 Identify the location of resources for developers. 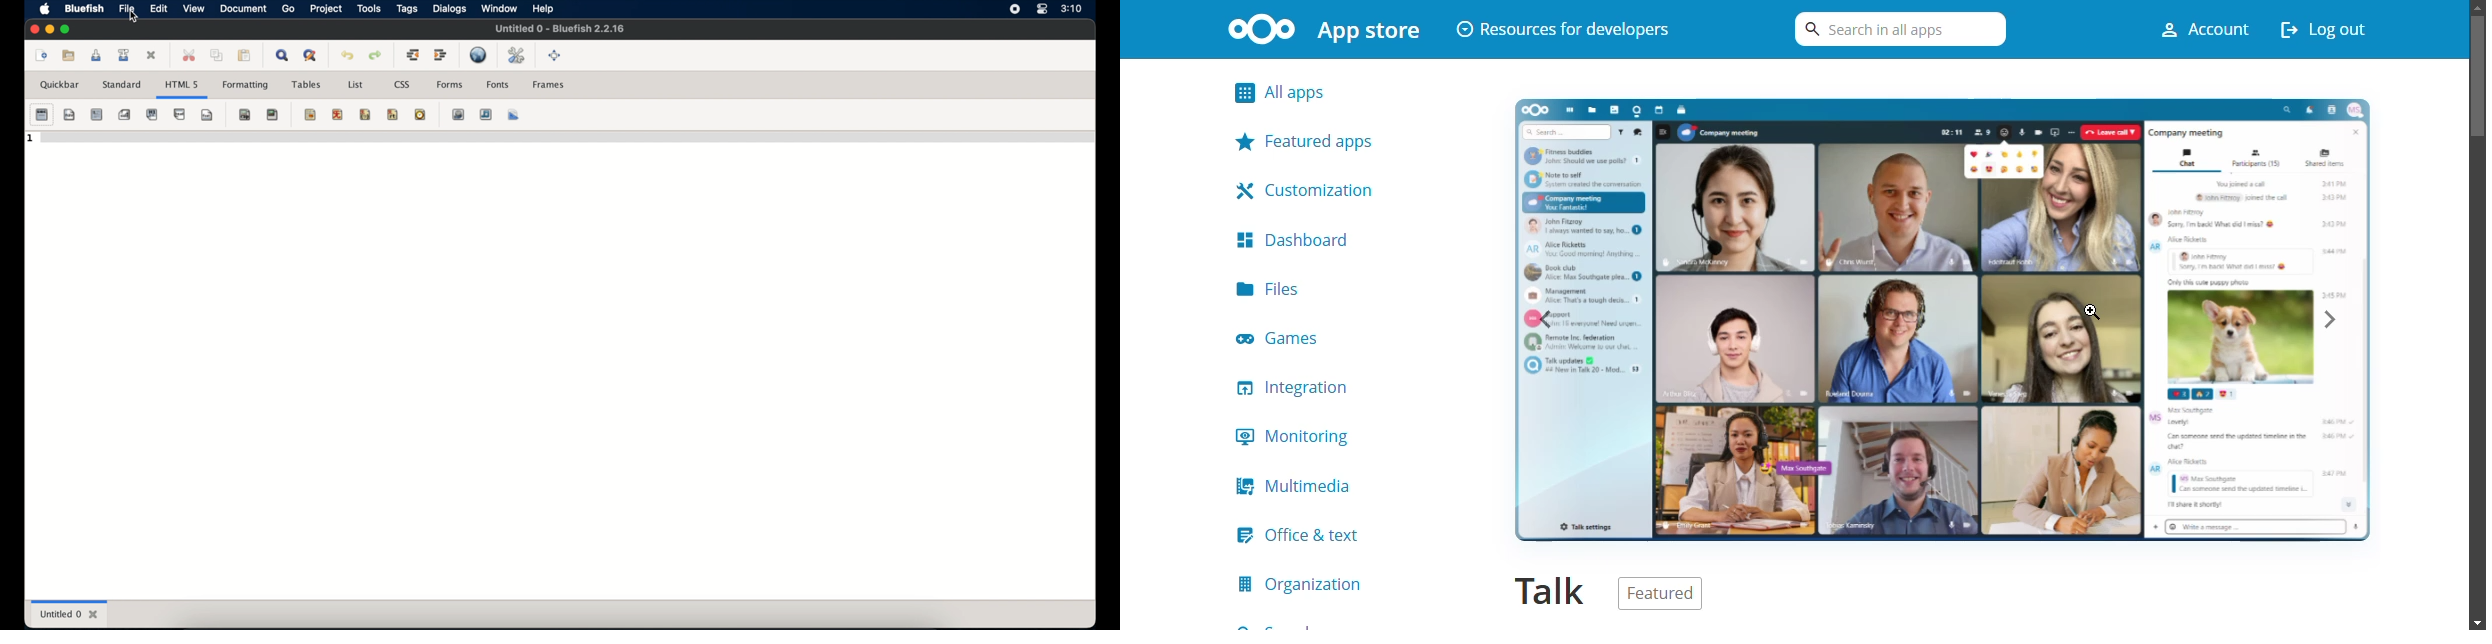
(1564, 27).